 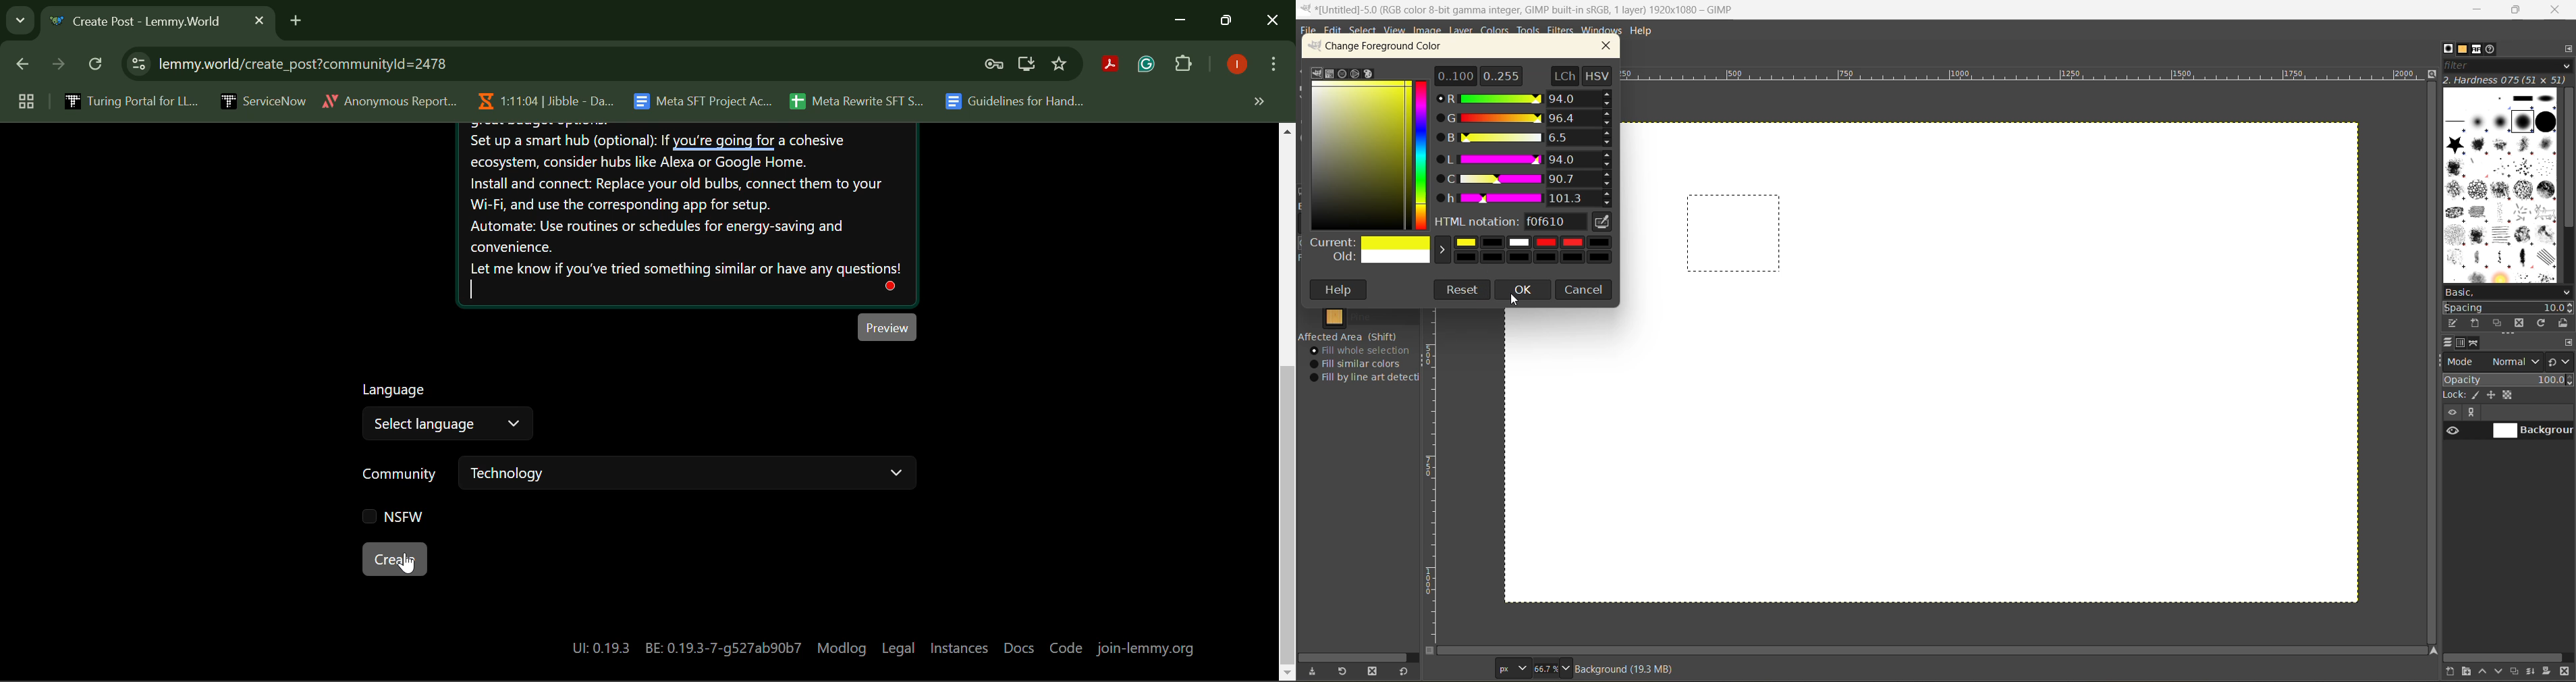 I want to click on Preview Post Button, so click(x=887, y=328).